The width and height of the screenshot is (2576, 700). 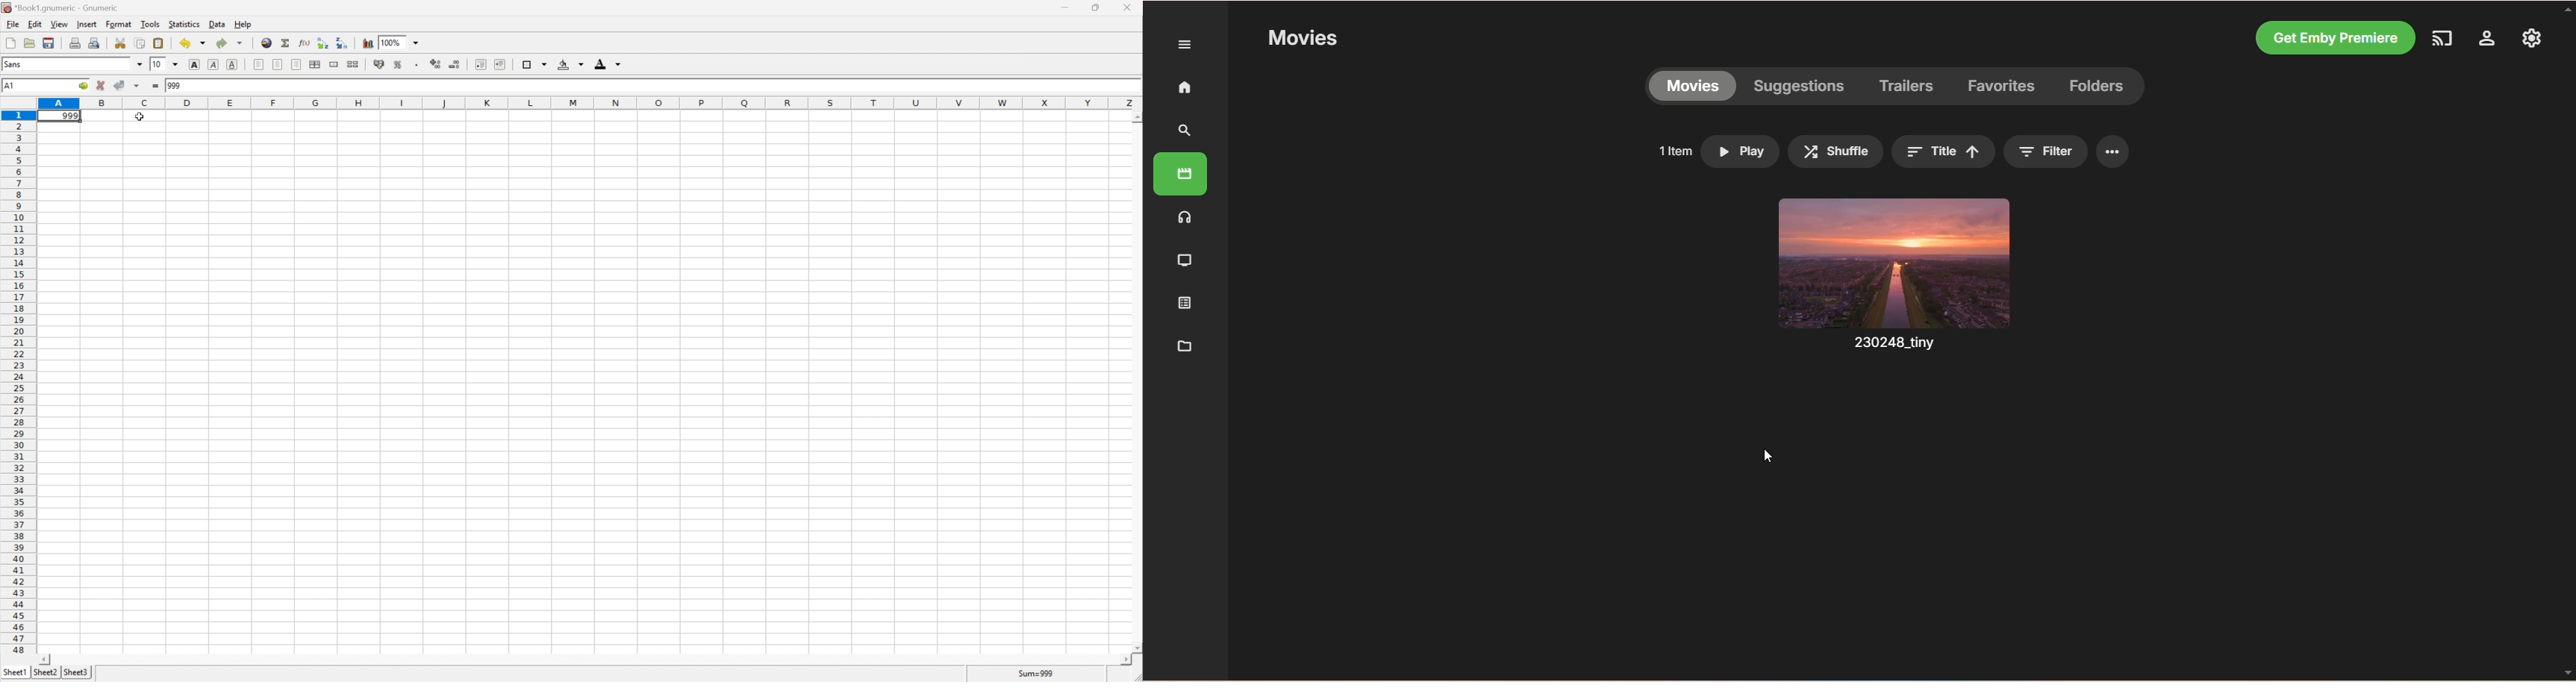 What do you see at coordinates (212, 63) in the screenshot?
I see `italic` at bounding box center [212, 63].